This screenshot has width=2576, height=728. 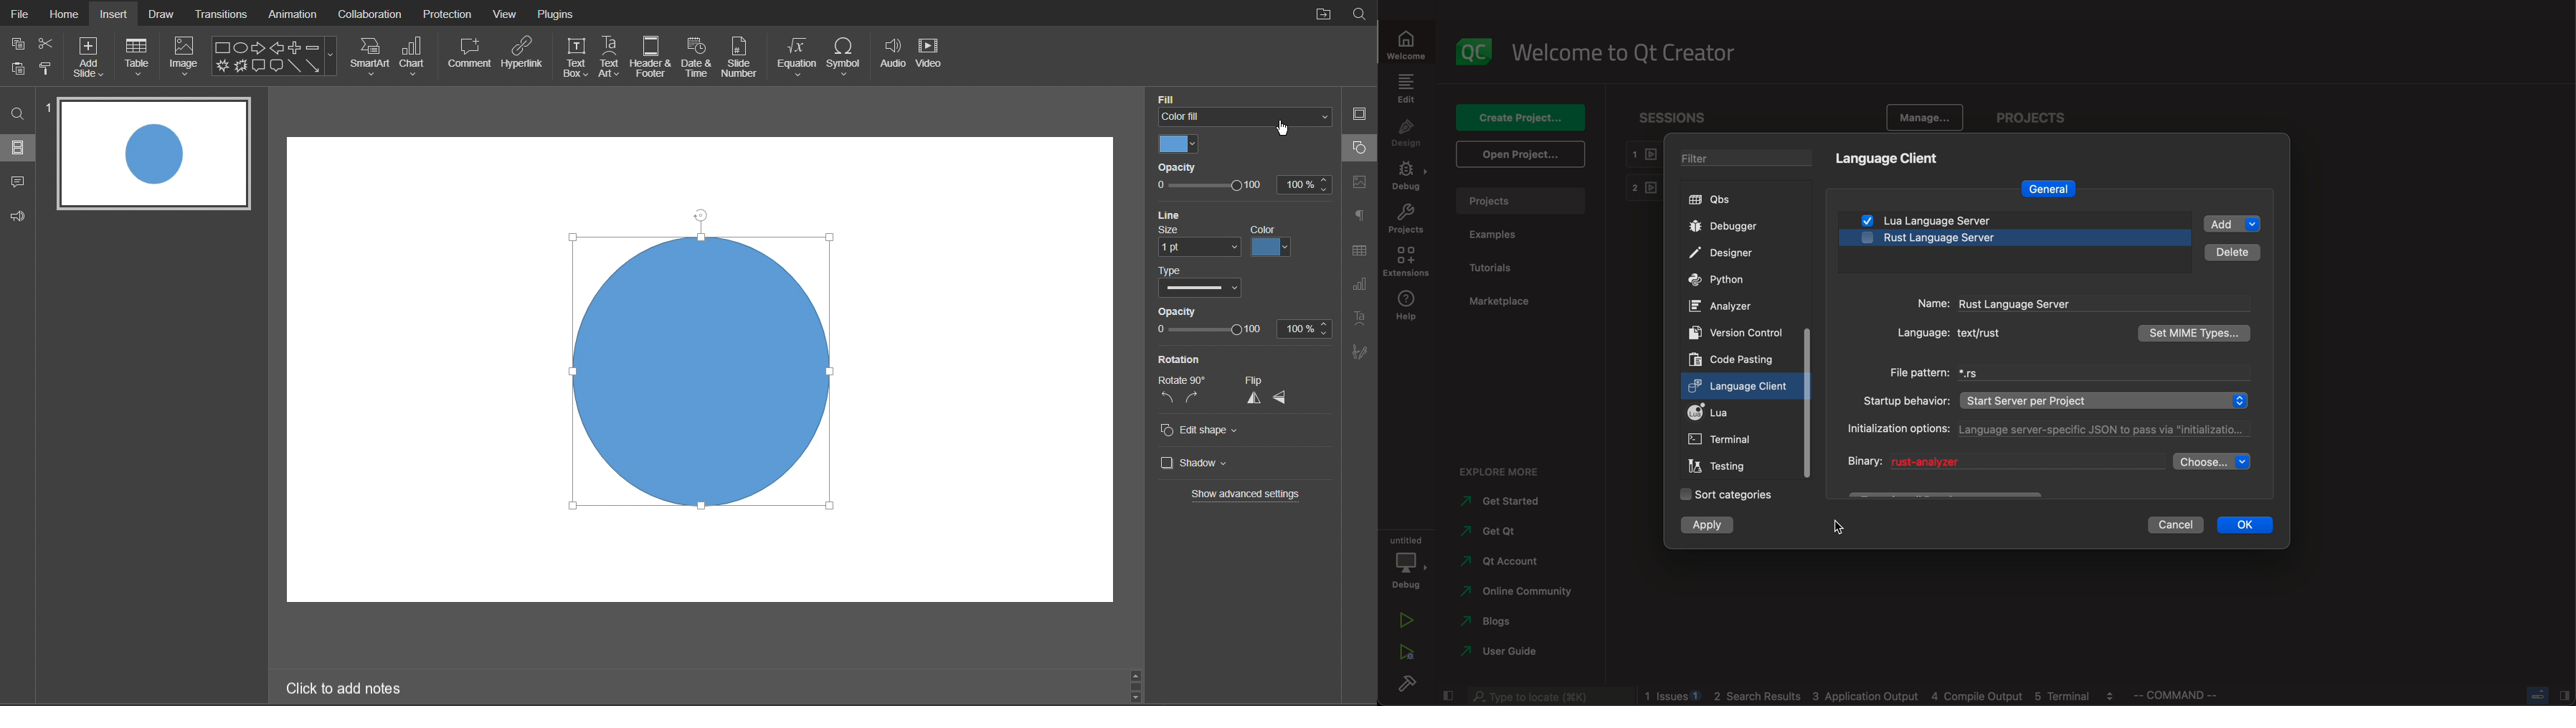 I want to click on Line Settings, so click(x=1184, y=214).